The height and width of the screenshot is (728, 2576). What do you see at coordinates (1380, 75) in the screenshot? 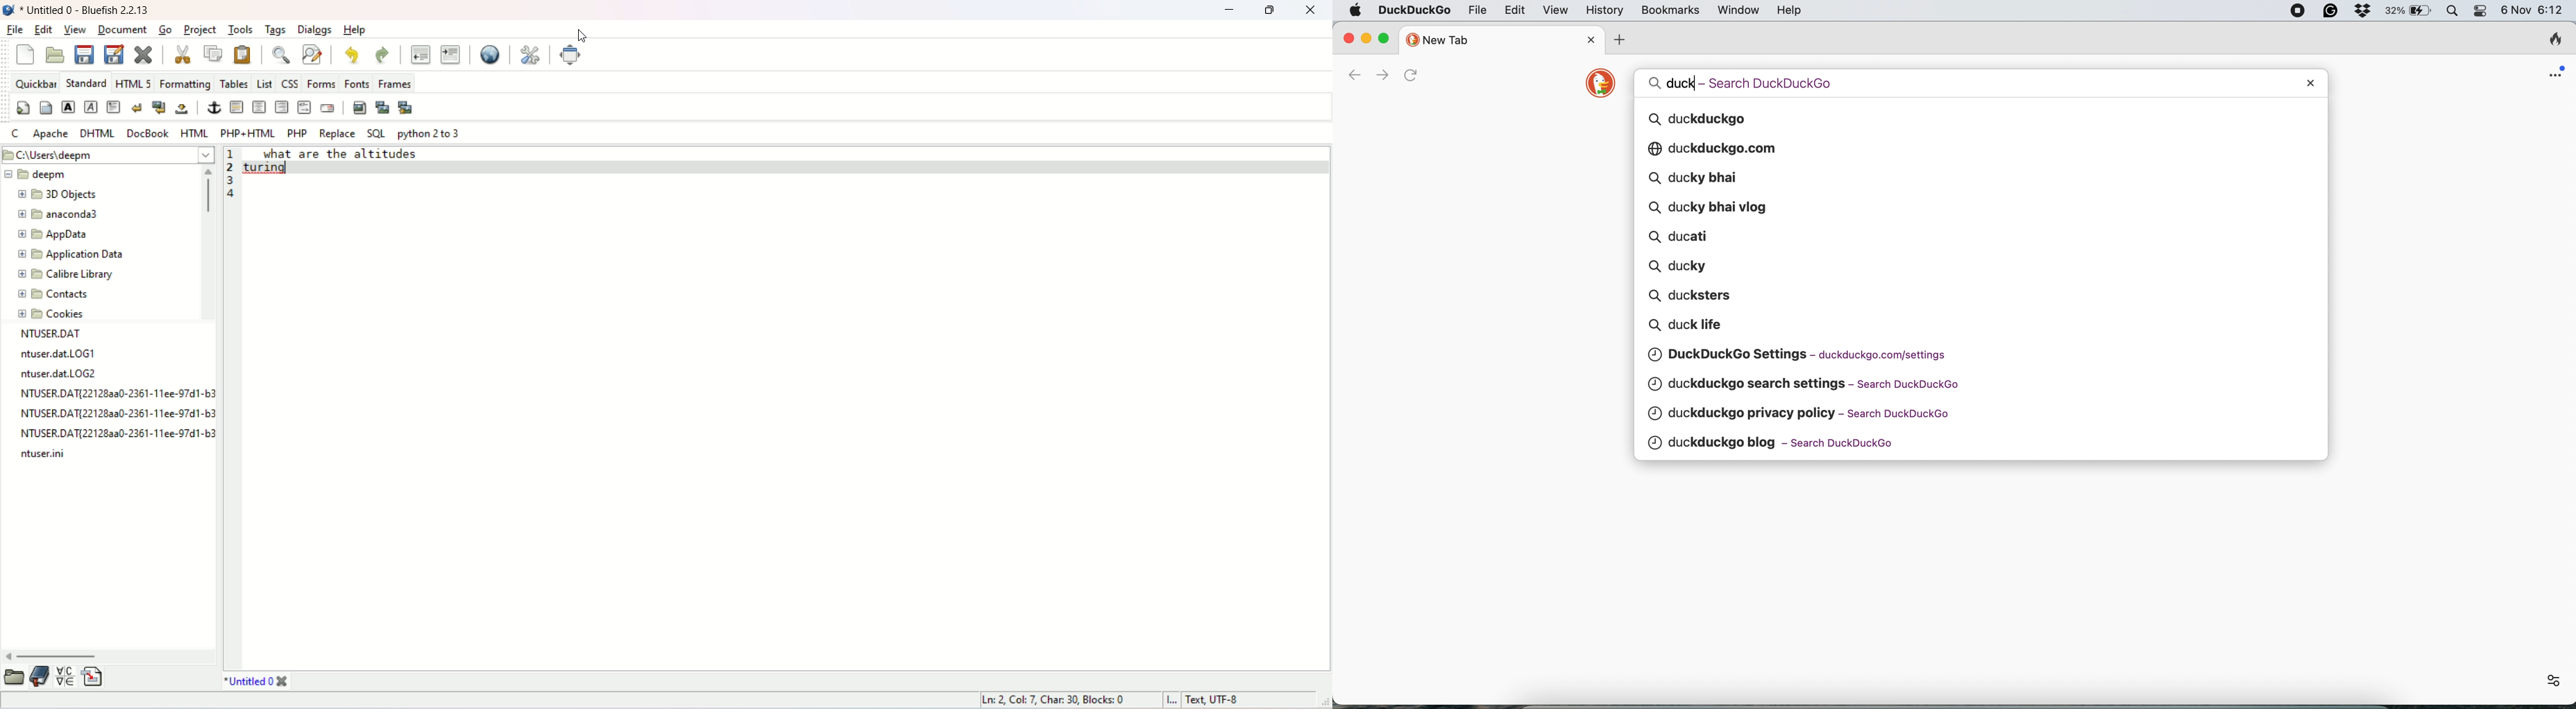
I see `go forward` at bounding box center [1380, 75].